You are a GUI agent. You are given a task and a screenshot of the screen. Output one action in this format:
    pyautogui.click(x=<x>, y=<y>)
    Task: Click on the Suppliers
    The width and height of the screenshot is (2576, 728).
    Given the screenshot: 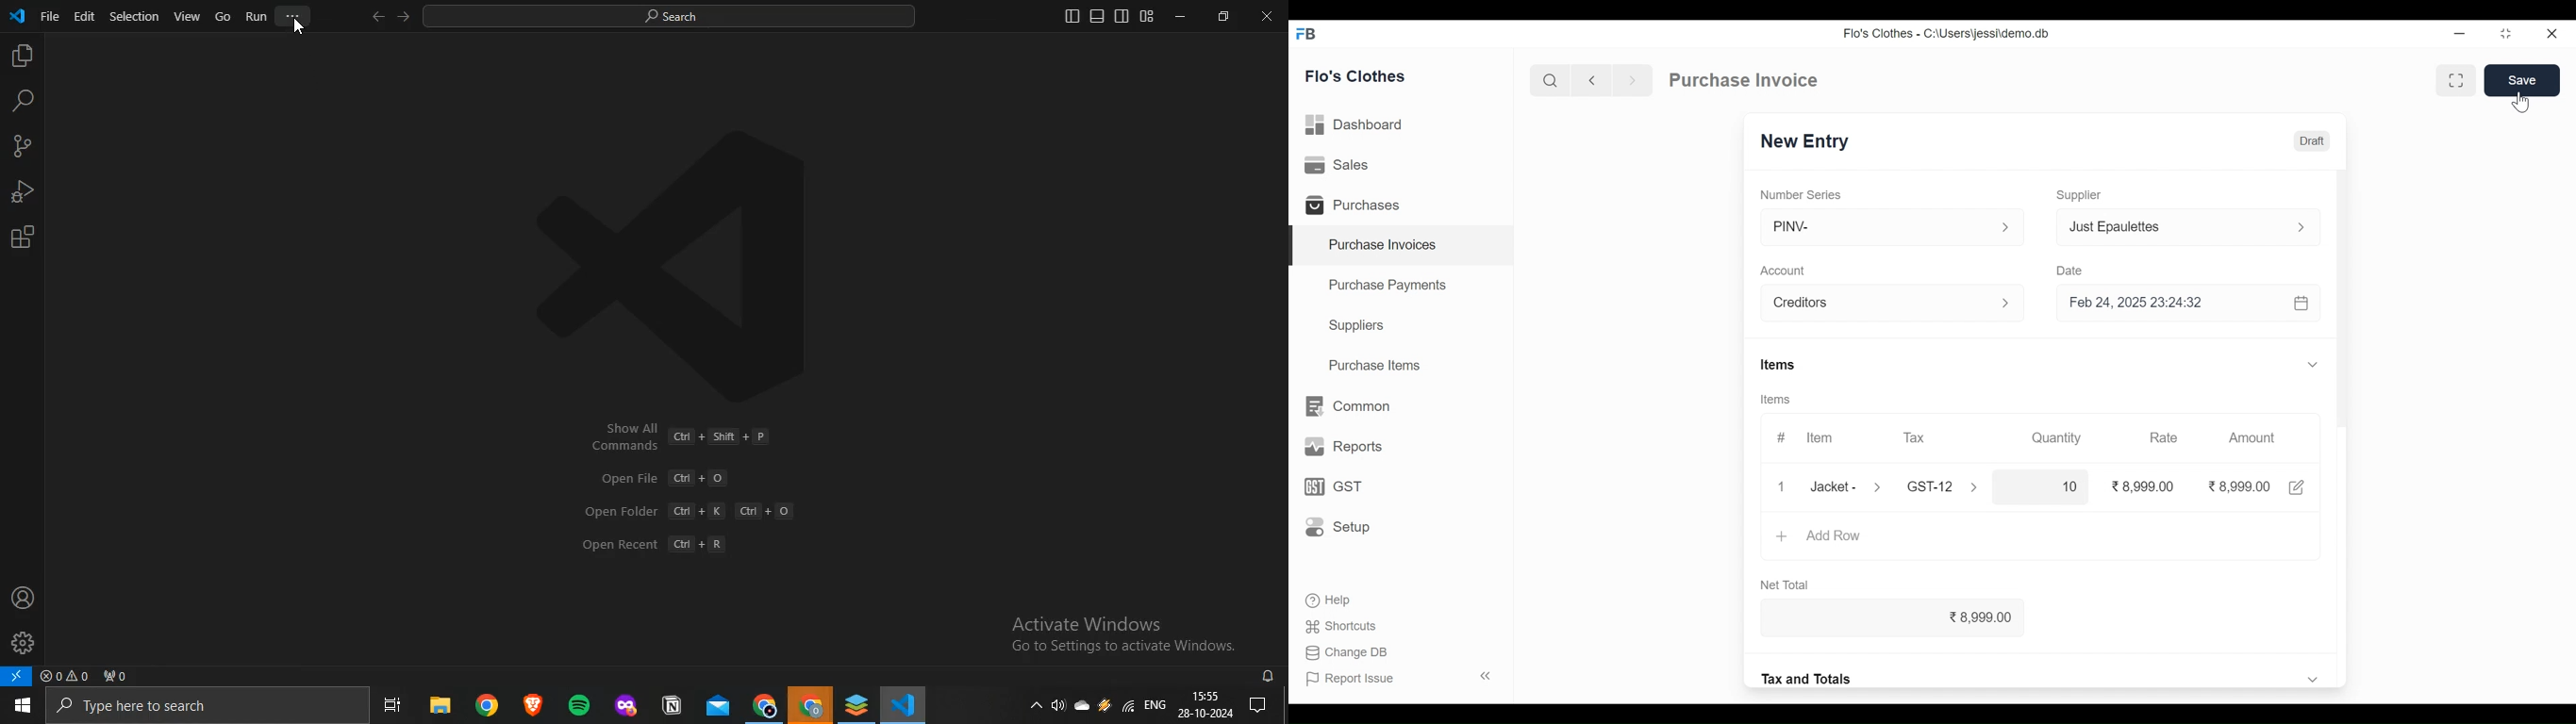 What is the action you would take?
    pyautogui.click(x=1359, y=327)
    